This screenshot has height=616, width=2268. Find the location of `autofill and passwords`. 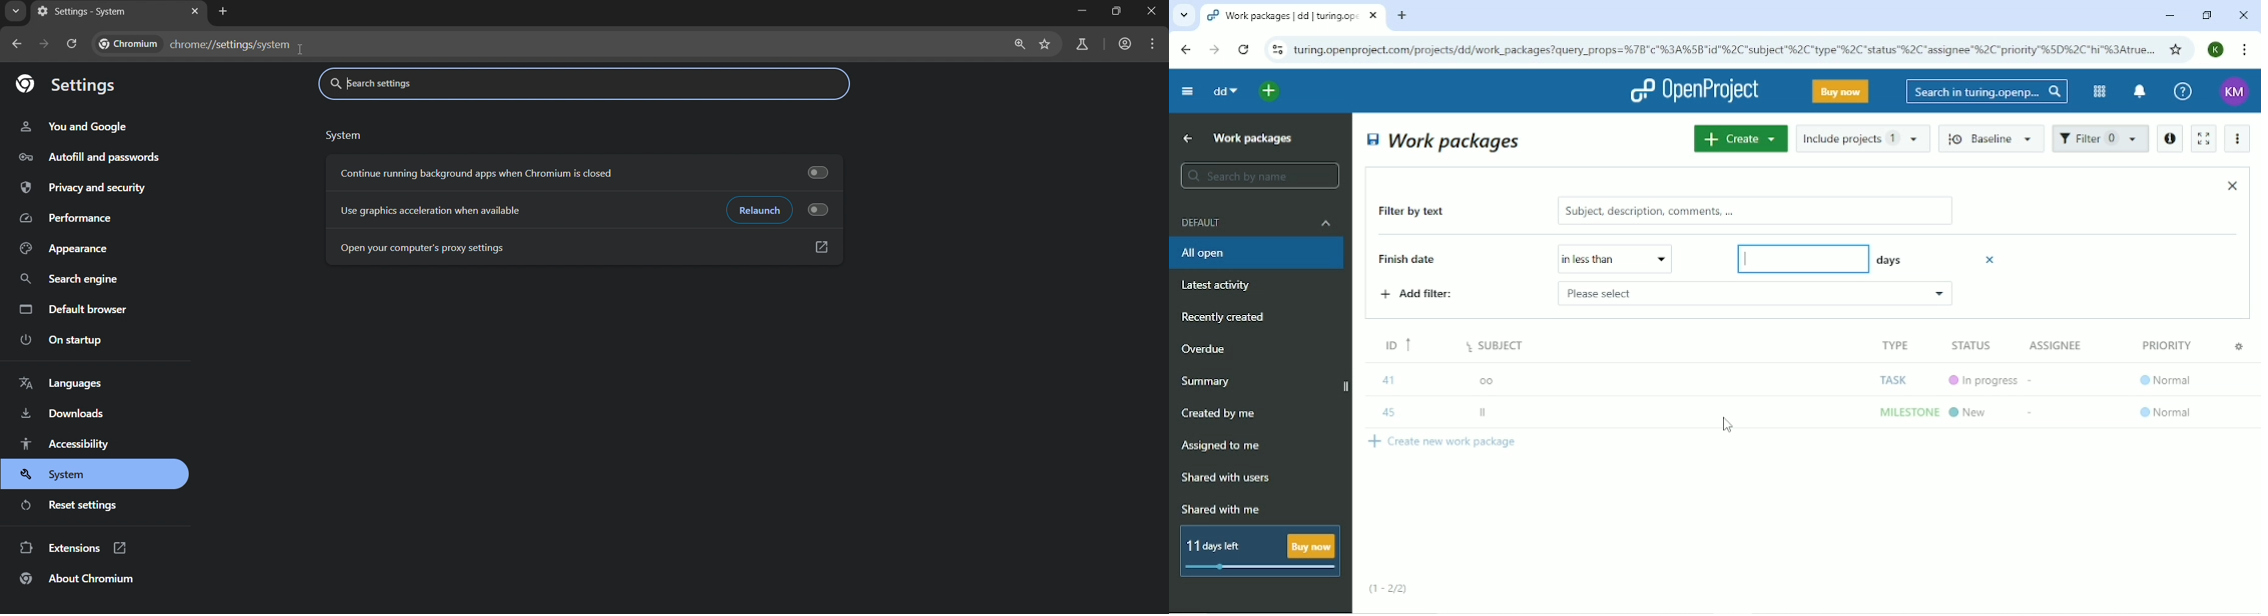

autofill and passwords is located at coordinates (85, 157).